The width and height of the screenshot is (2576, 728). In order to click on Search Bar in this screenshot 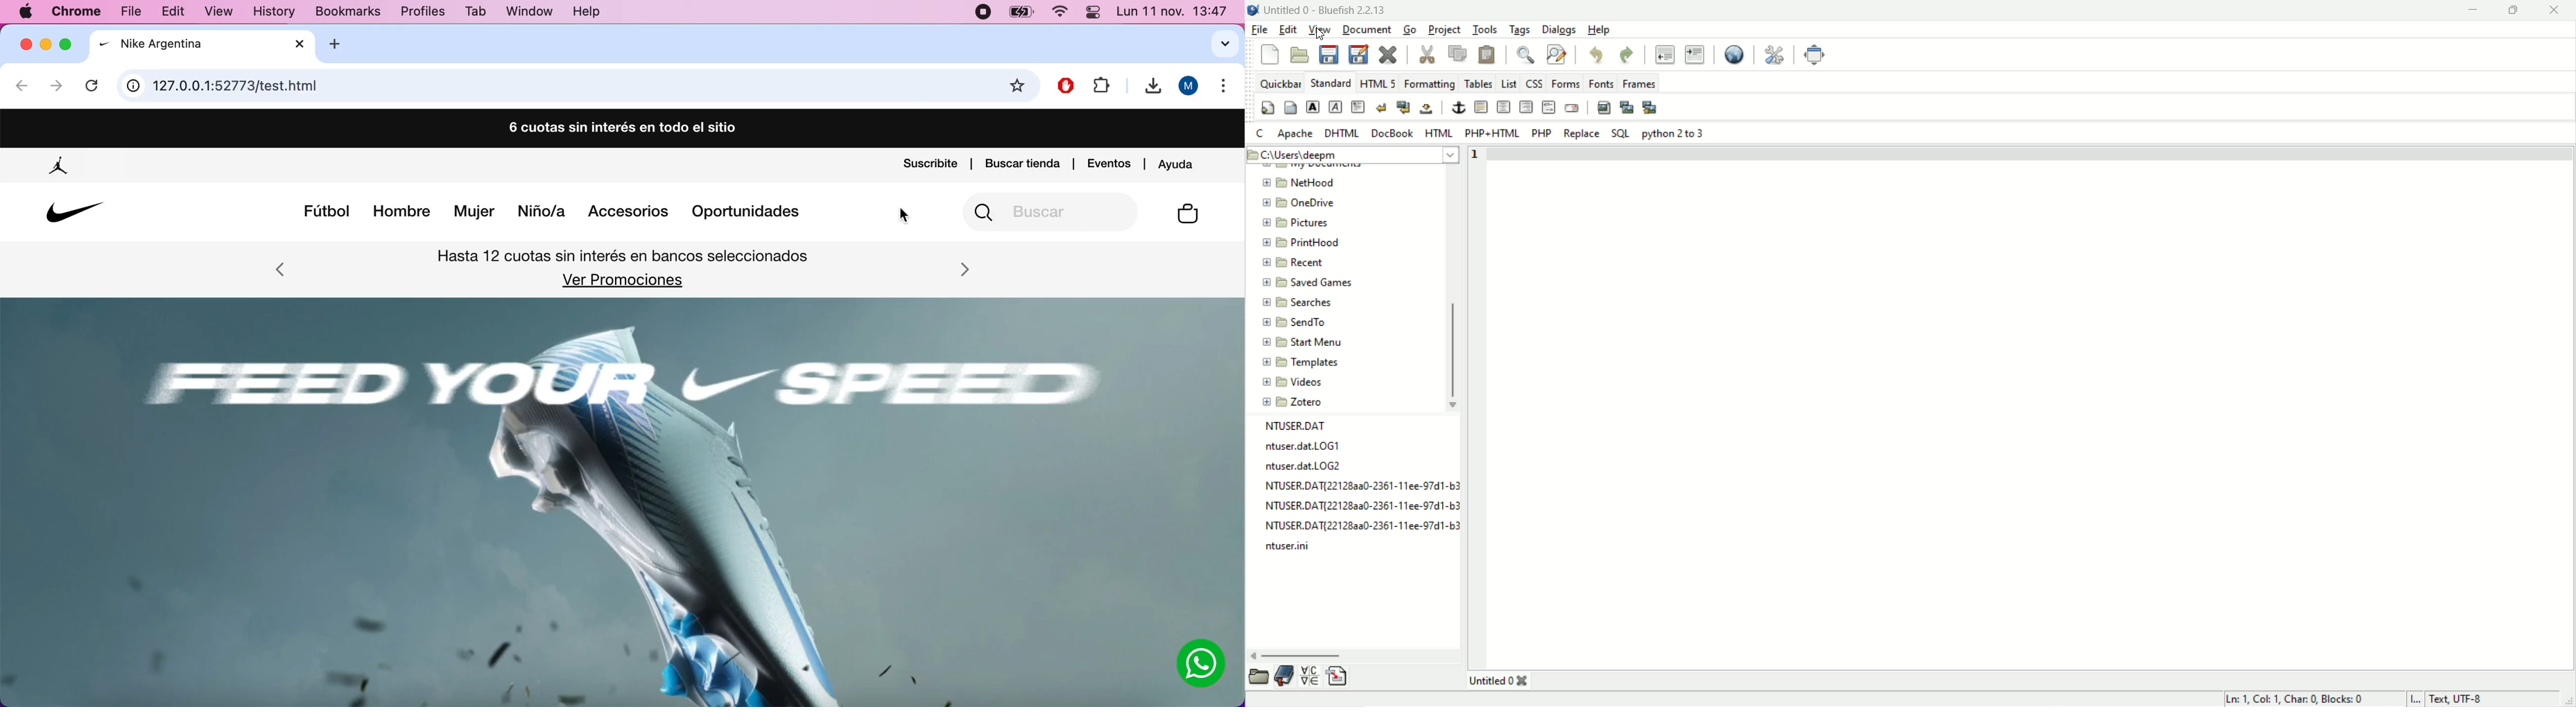, I will do `click(1054, 212)`.